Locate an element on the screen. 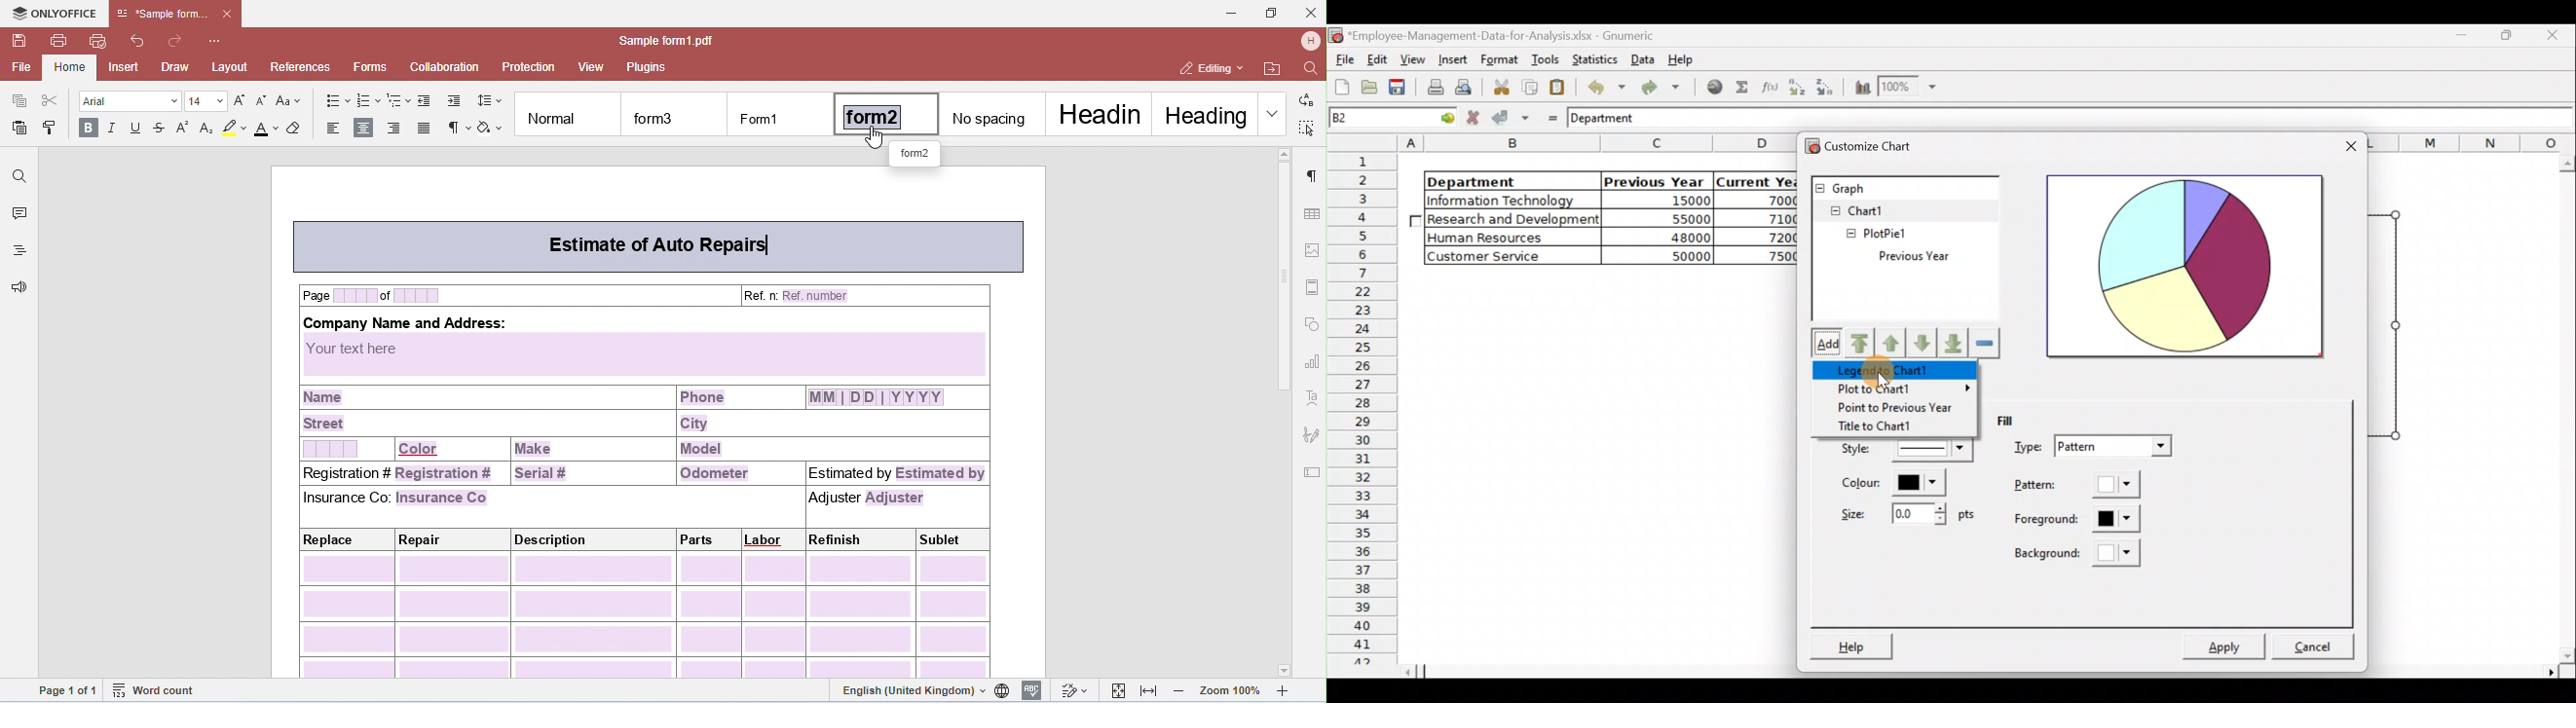 The width and height of the screenshot is (2576, 728). Tools is located at coordinates (1542, 59).